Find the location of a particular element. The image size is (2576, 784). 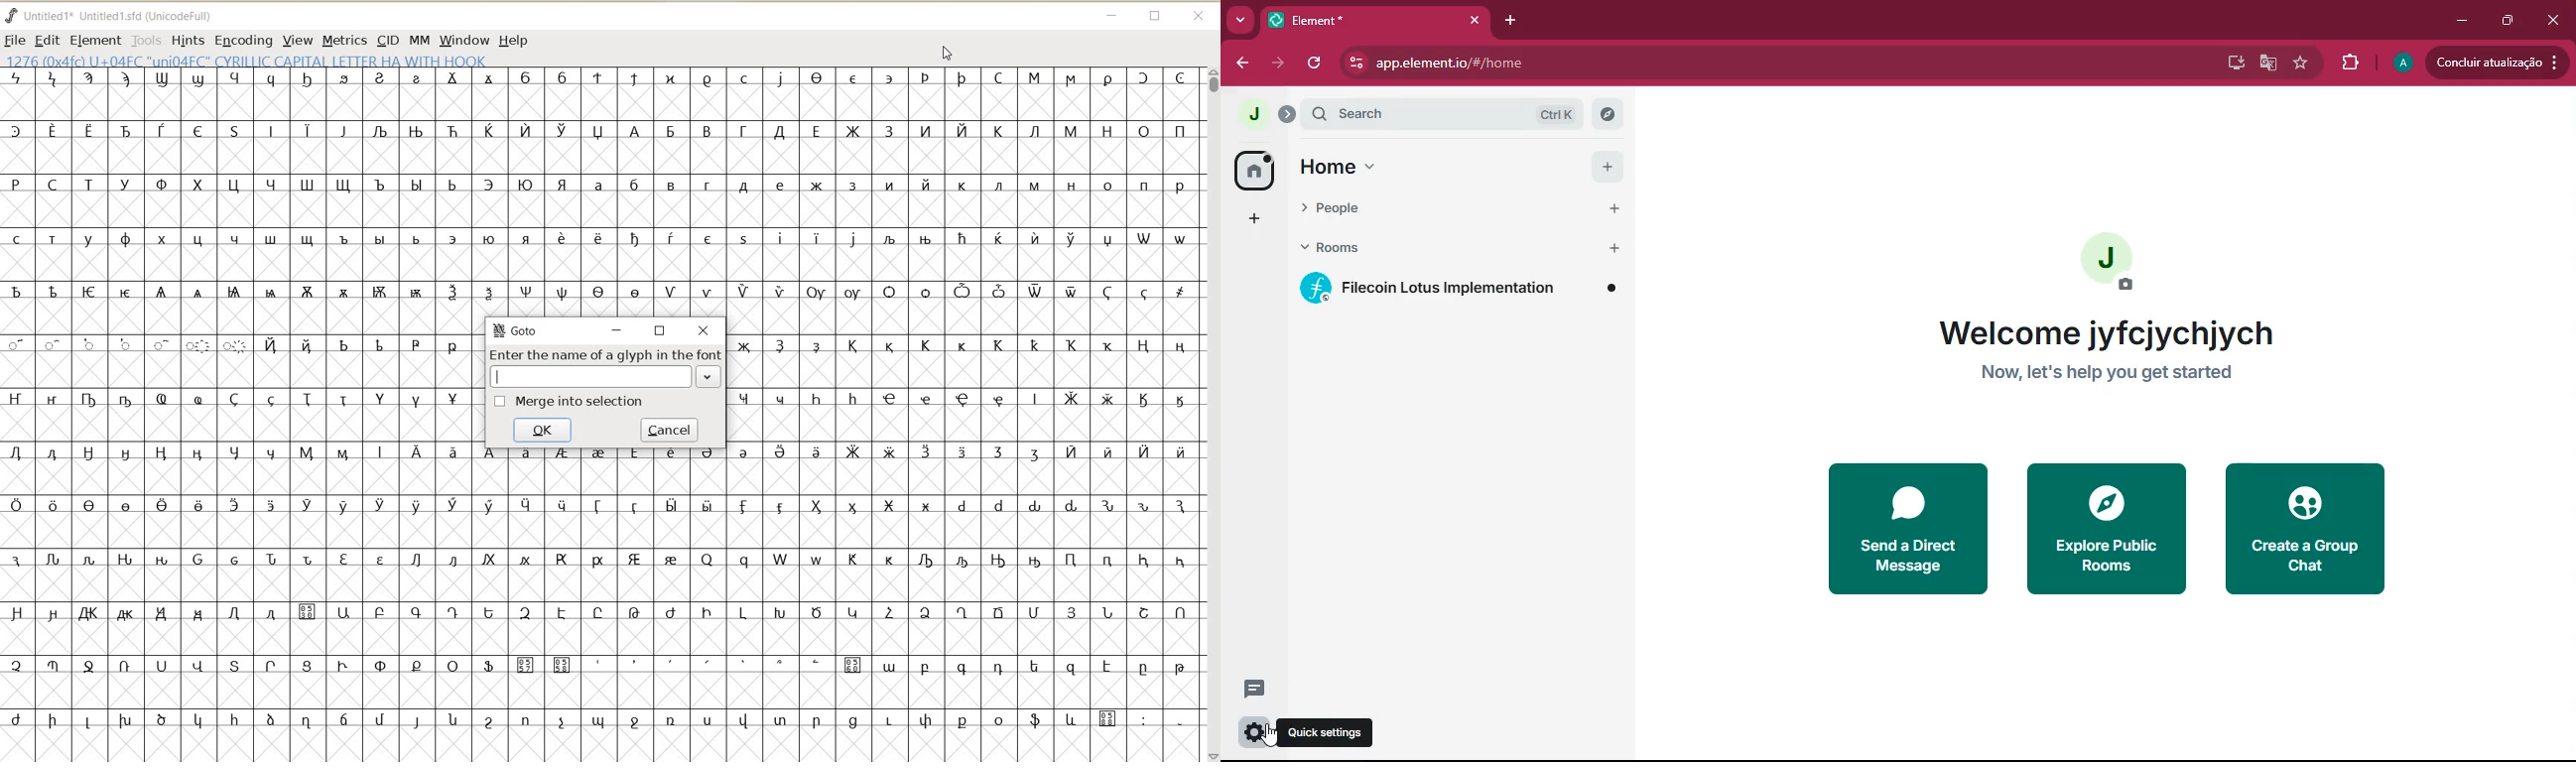

CLOSE is located at coordinates (1202, 17).